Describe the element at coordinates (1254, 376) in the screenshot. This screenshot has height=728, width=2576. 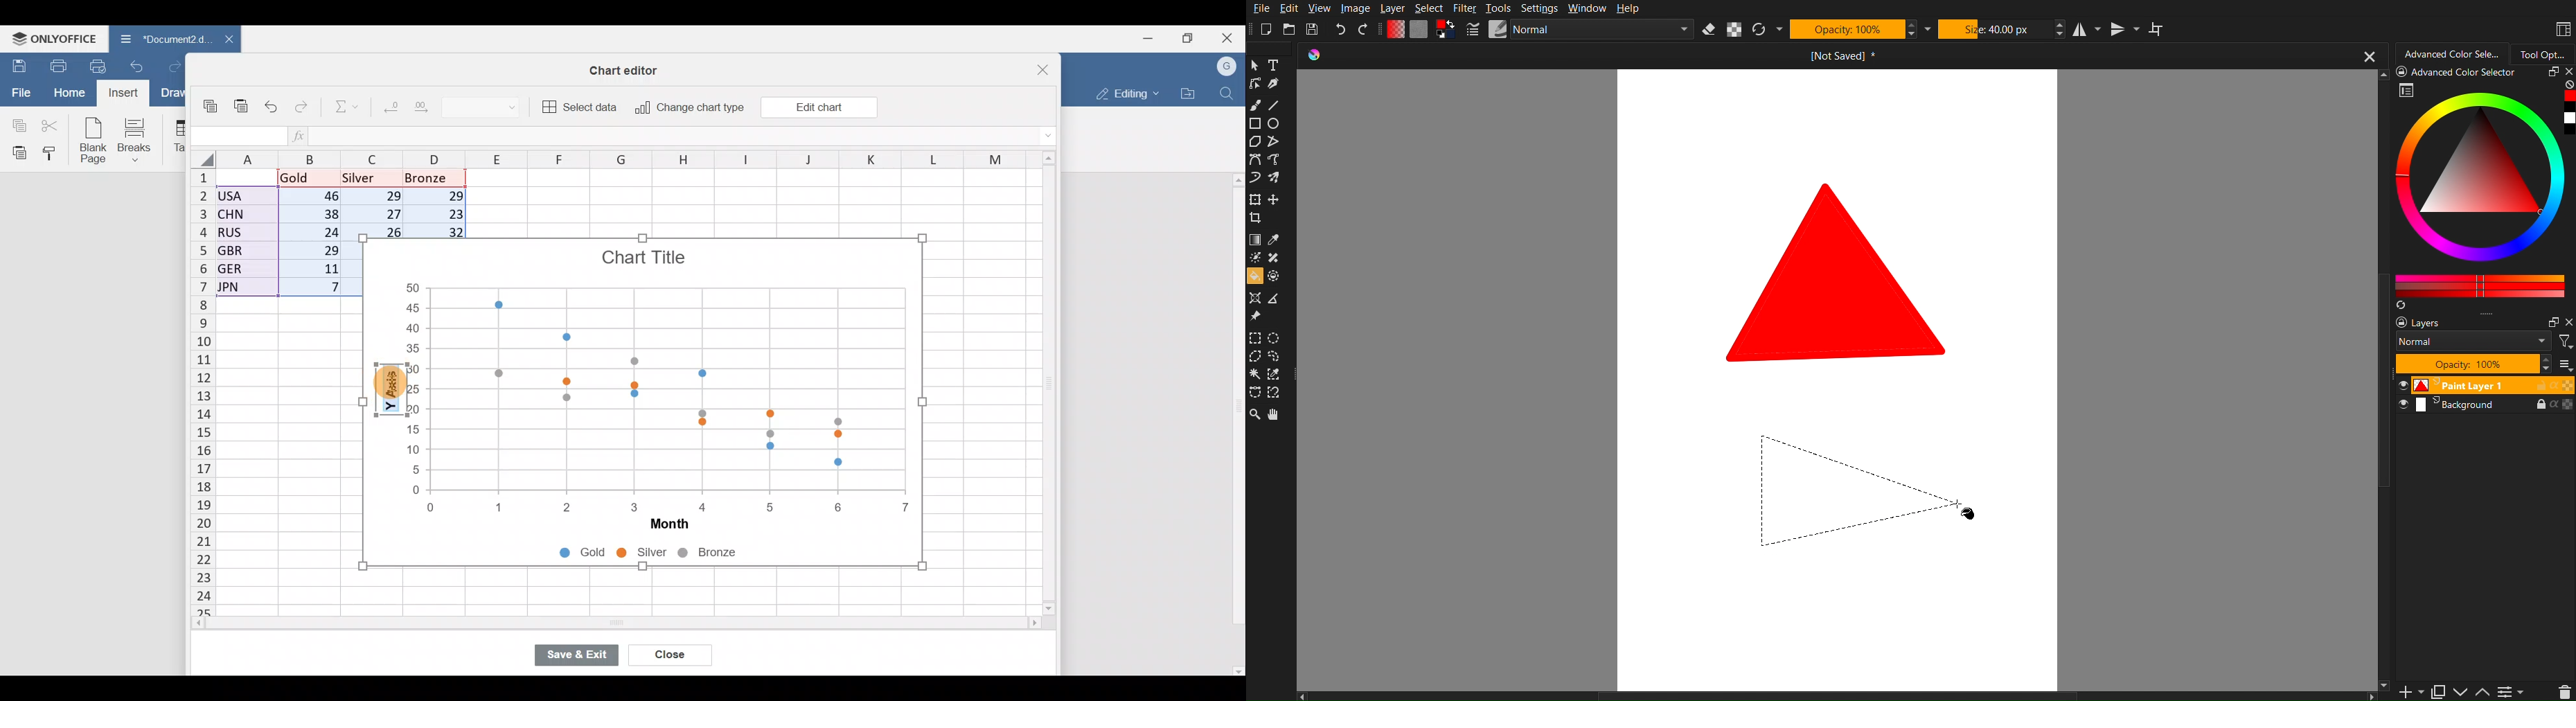
I see `wind` at that location.